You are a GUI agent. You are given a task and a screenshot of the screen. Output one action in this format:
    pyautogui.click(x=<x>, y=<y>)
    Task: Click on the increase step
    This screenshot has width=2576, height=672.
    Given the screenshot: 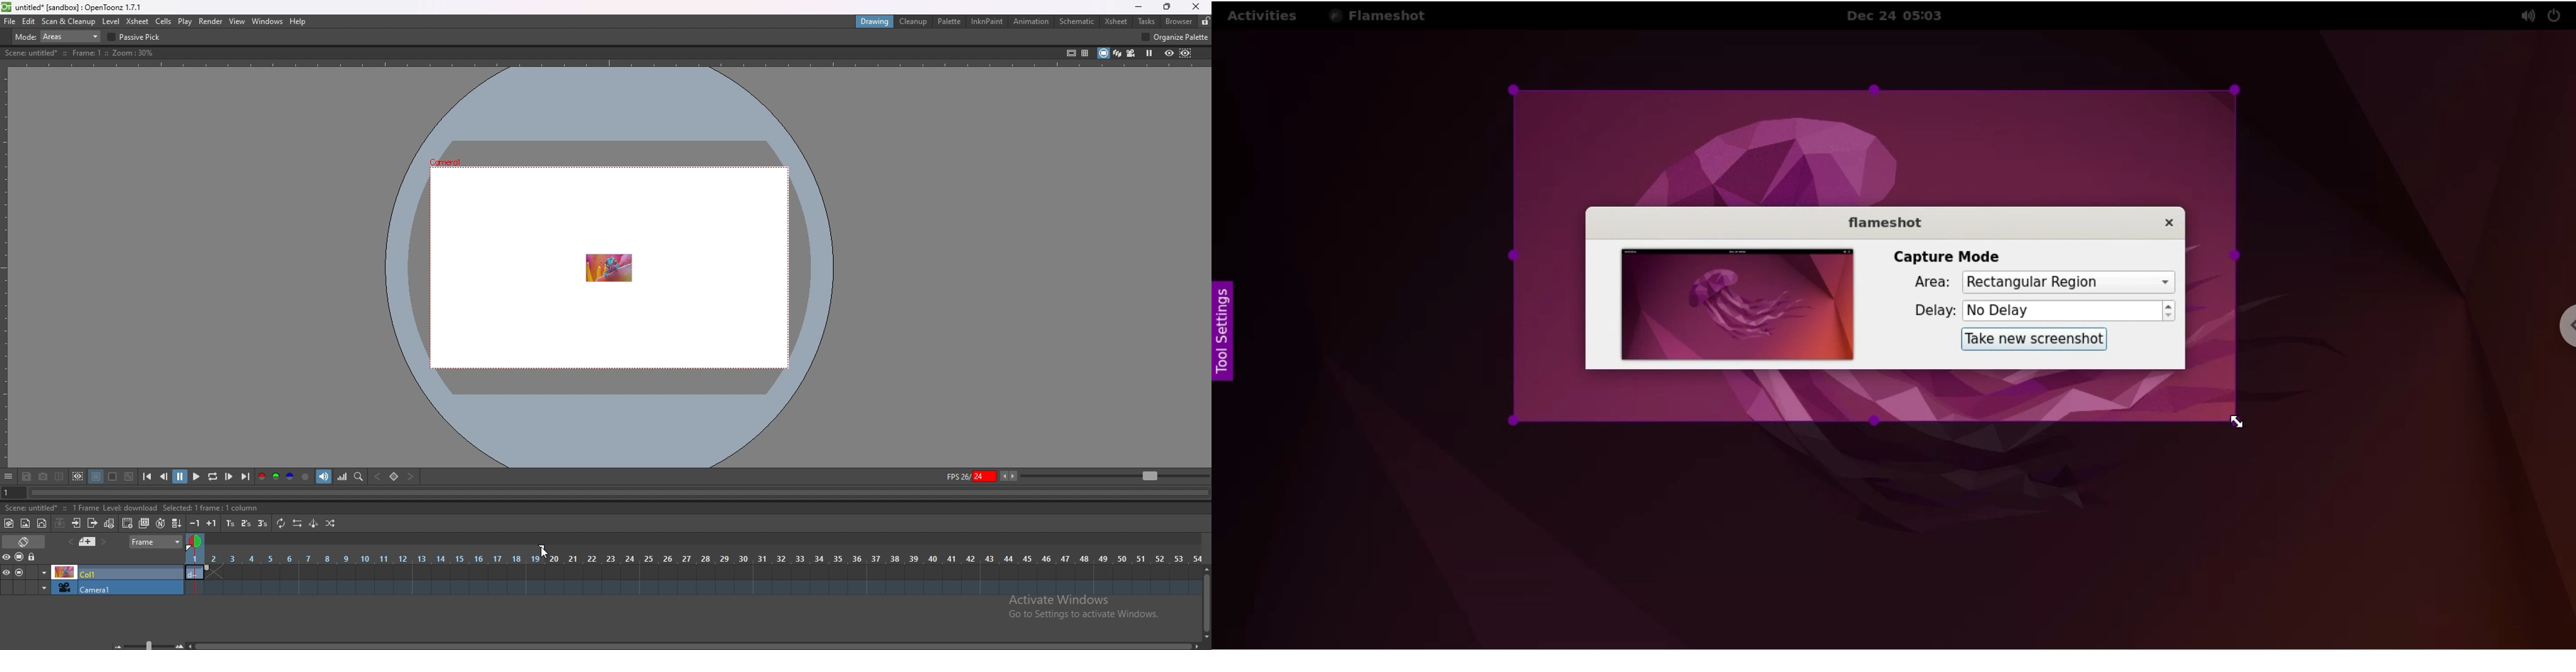 What is the action you would take?
    pyautogui.click(x=211, y=523)
    